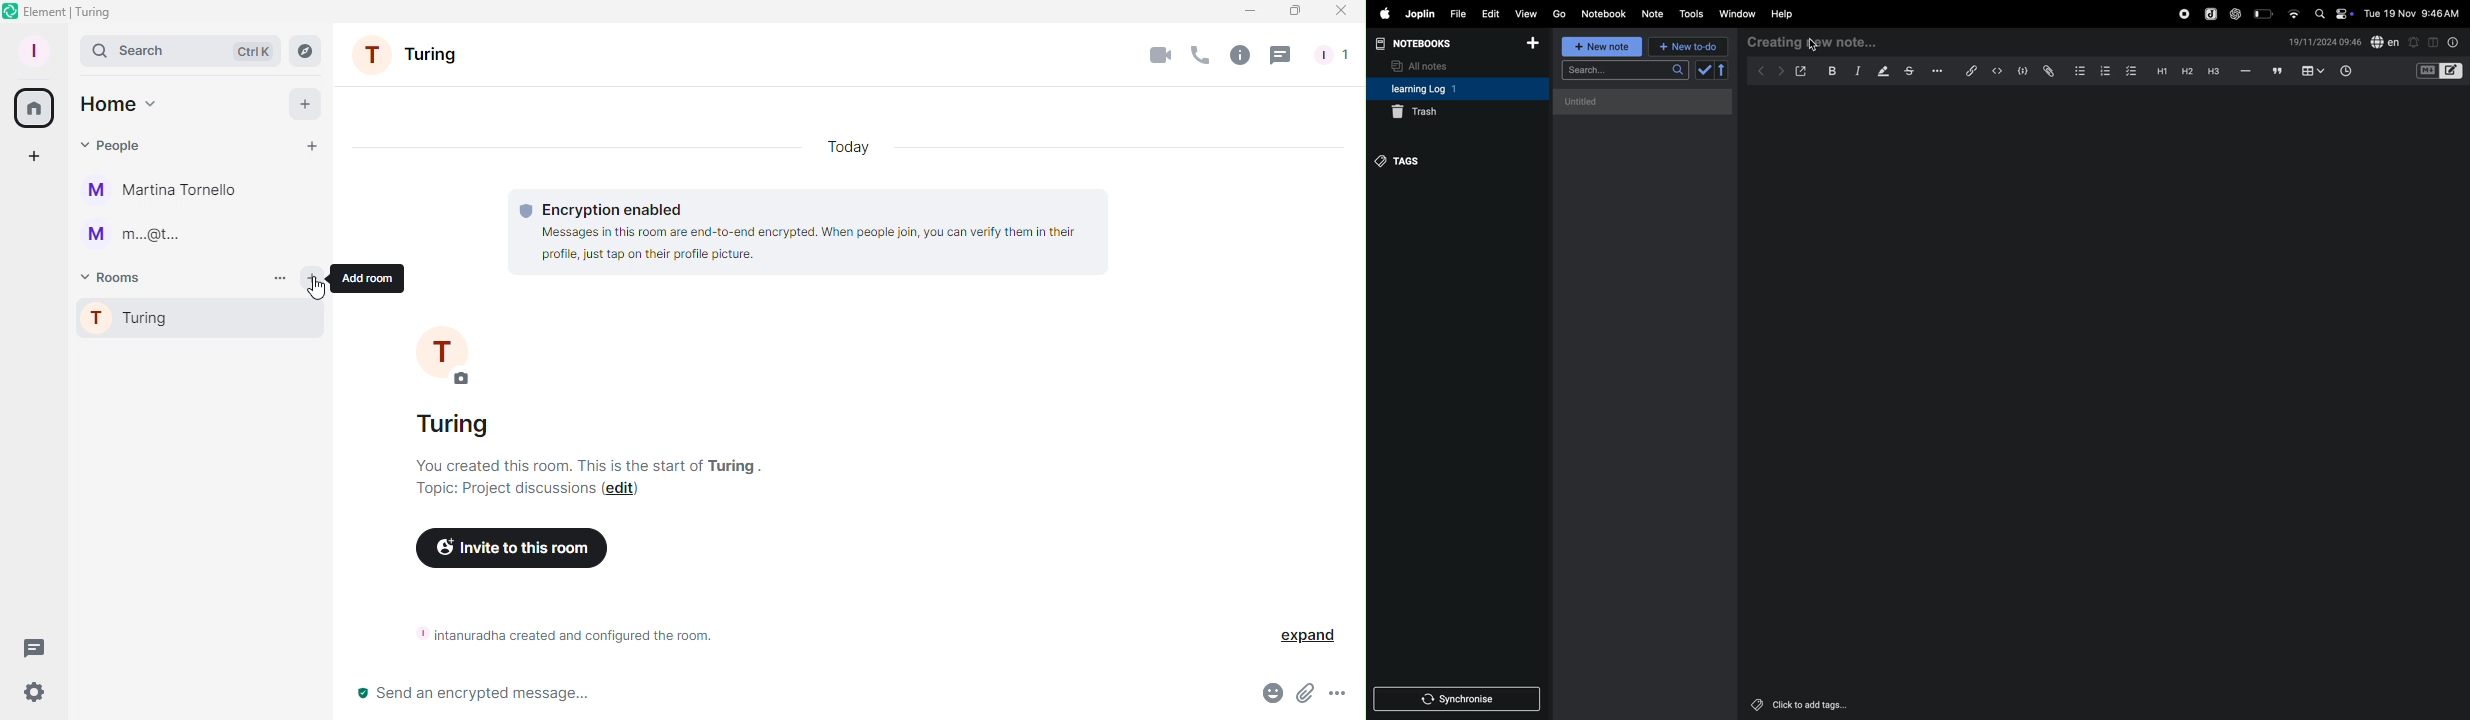 The width and height of the screenshot is (2492, 728). I want to click on Cursor, so click(319, 291).